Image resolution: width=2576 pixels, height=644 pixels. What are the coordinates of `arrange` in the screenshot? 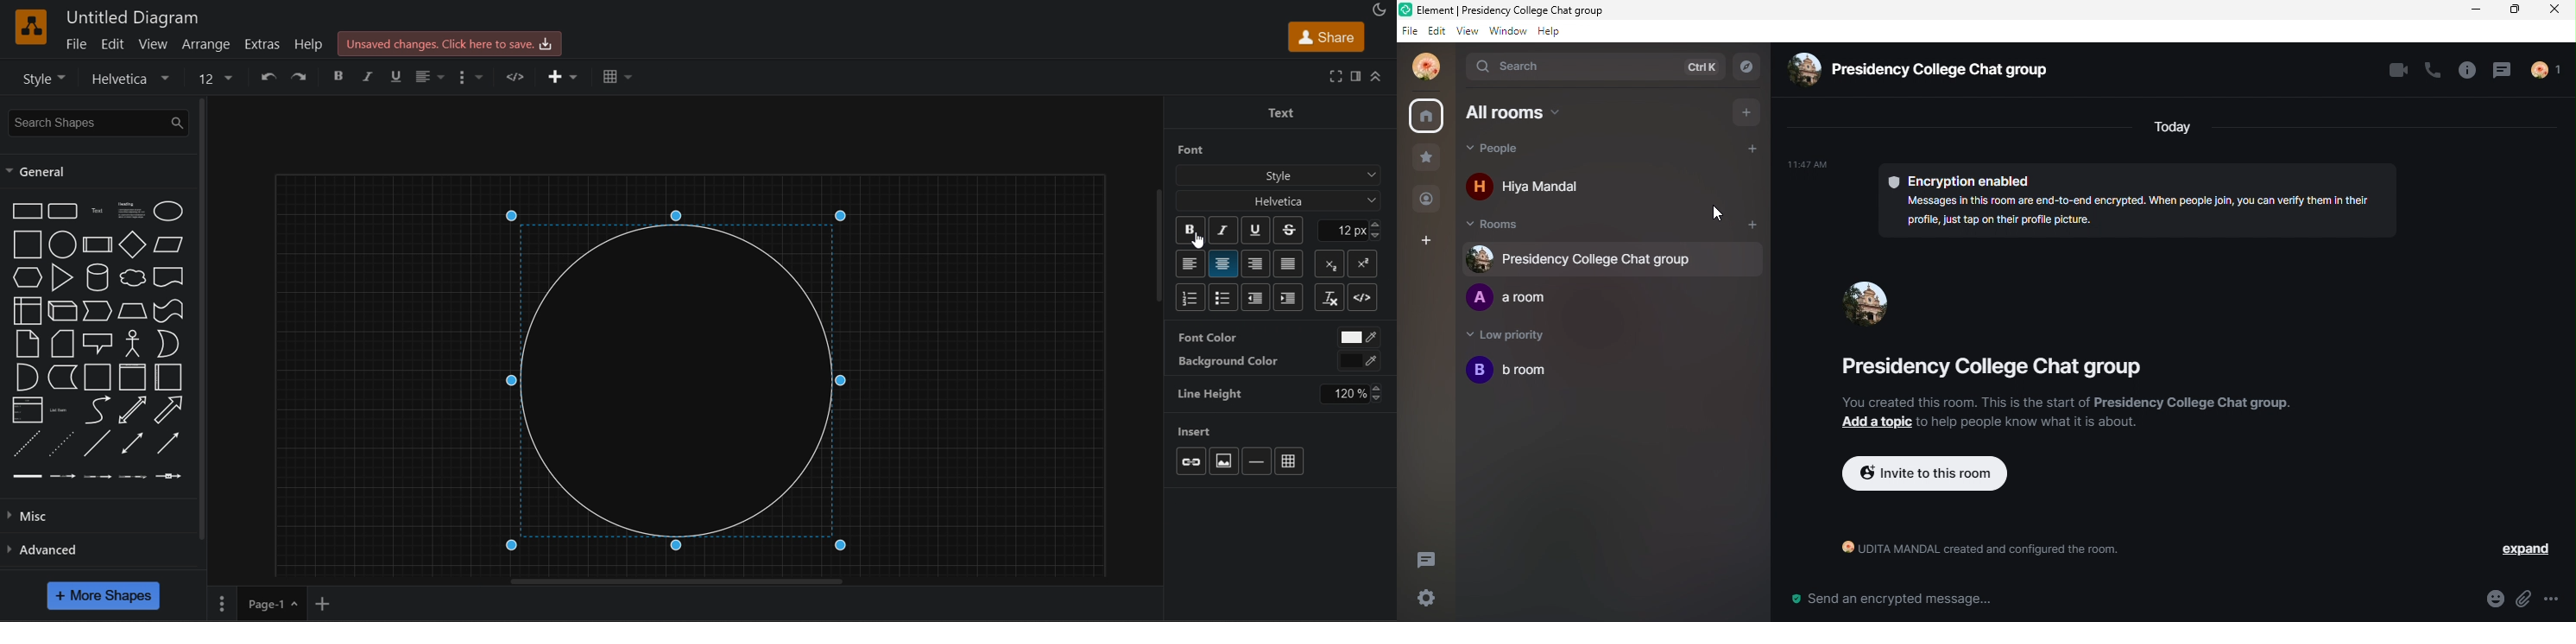 It's located at (206, 44).